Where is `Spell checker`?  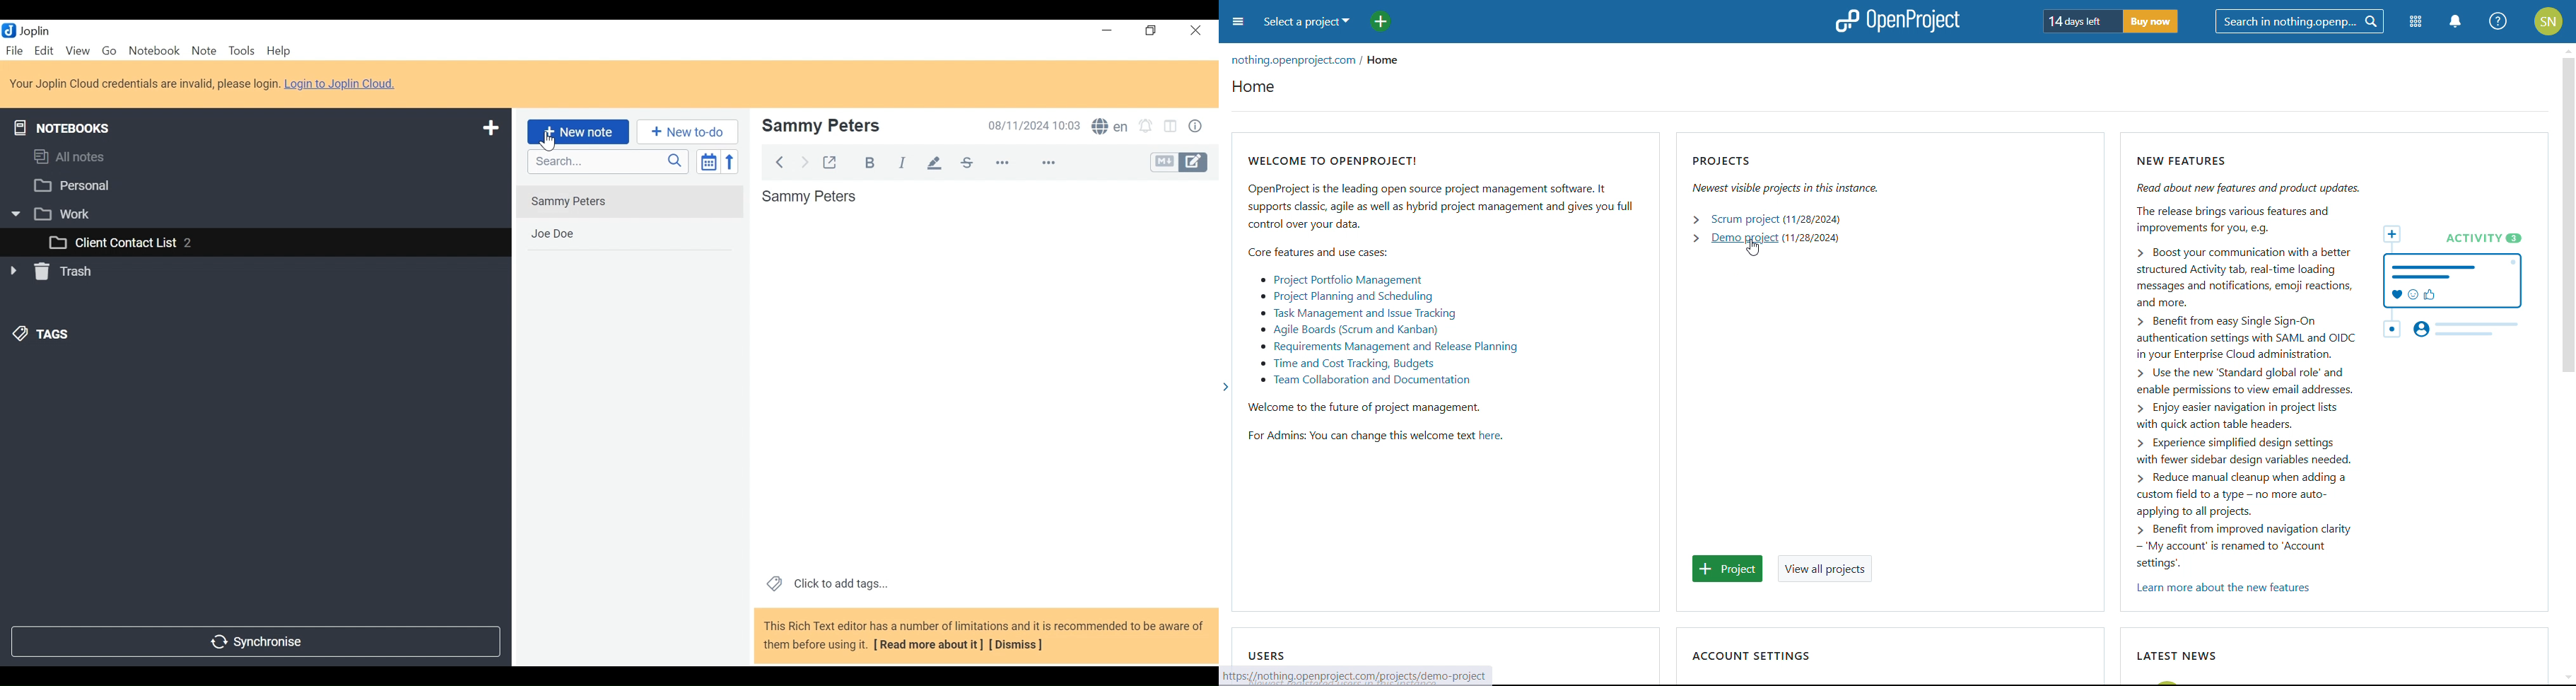 Spell checker is located at coordinates (1110, 126).